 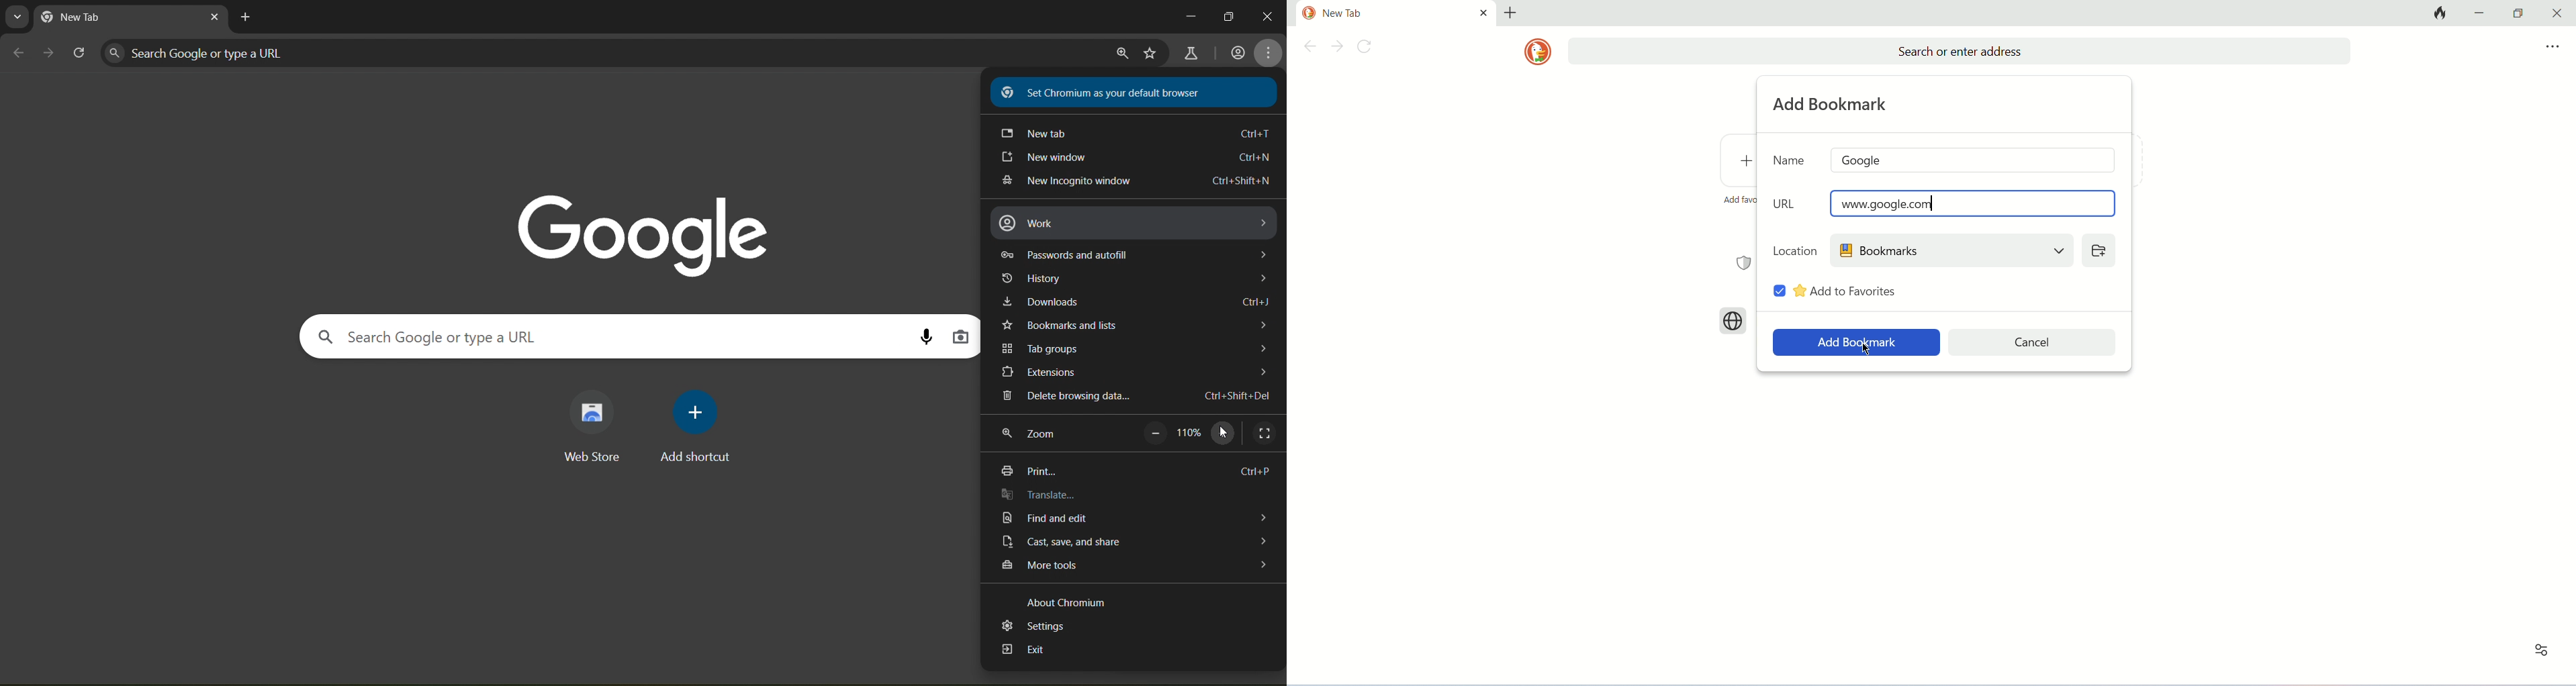 What do you see at coordinates (2098, 250) in the screenshot?
I see `add folder` at bounding box center [2098, 250].